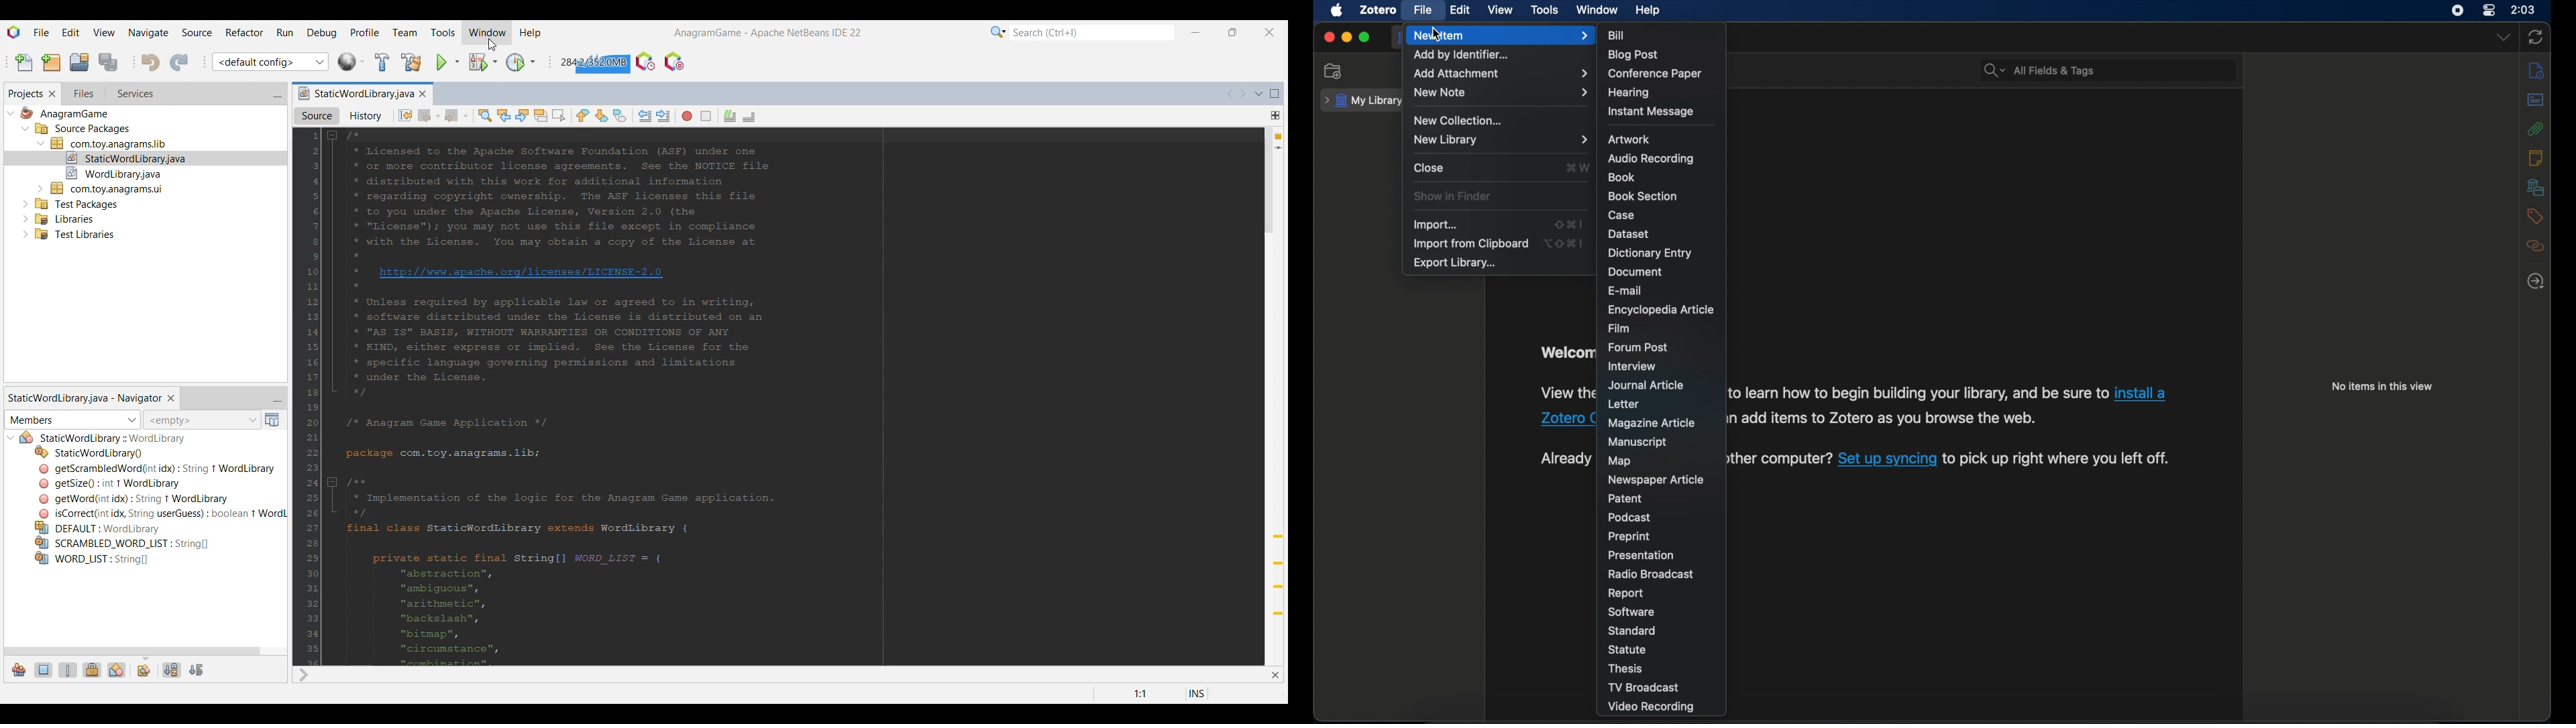 The image size is (2576, 728). I want to click on dictionary entry, so click(1650, 253).